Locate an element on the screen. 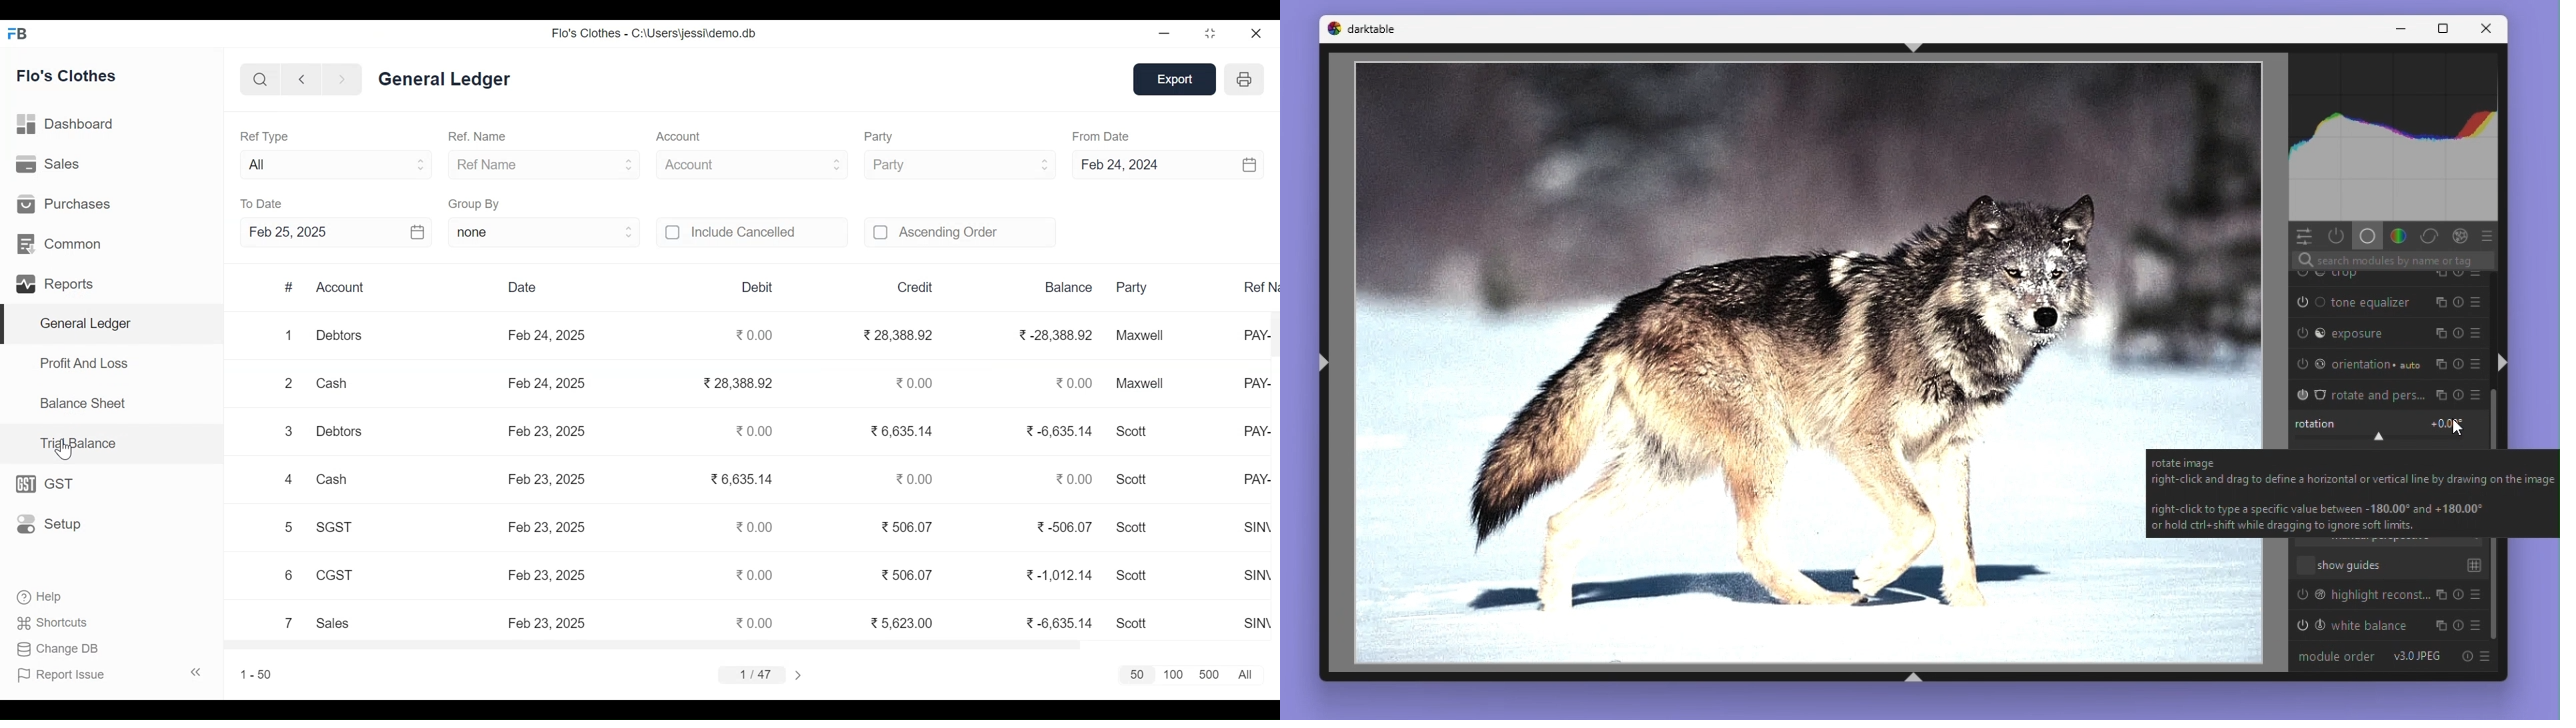  Cash is located at coordinates (331, 479).